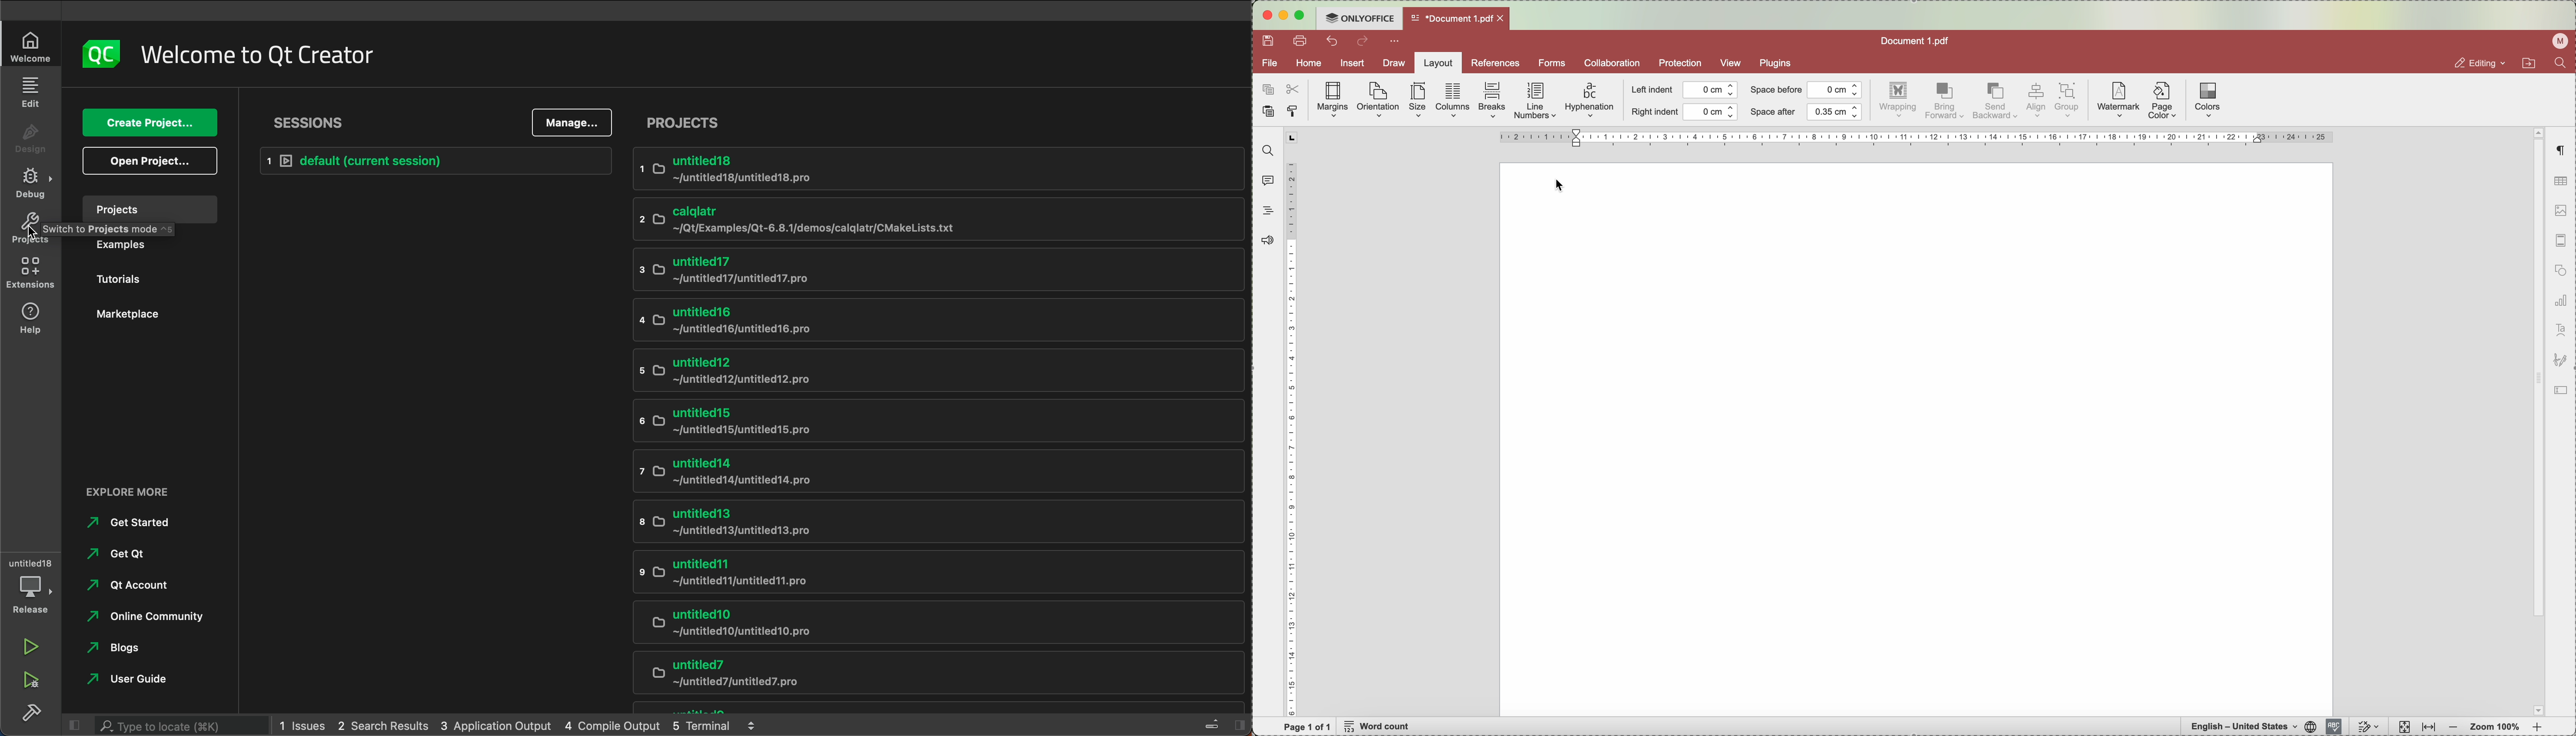  What do you see at coordinates (1364, 43) in the screenshot?
I see `redo` at bounding box center [1364, 43].